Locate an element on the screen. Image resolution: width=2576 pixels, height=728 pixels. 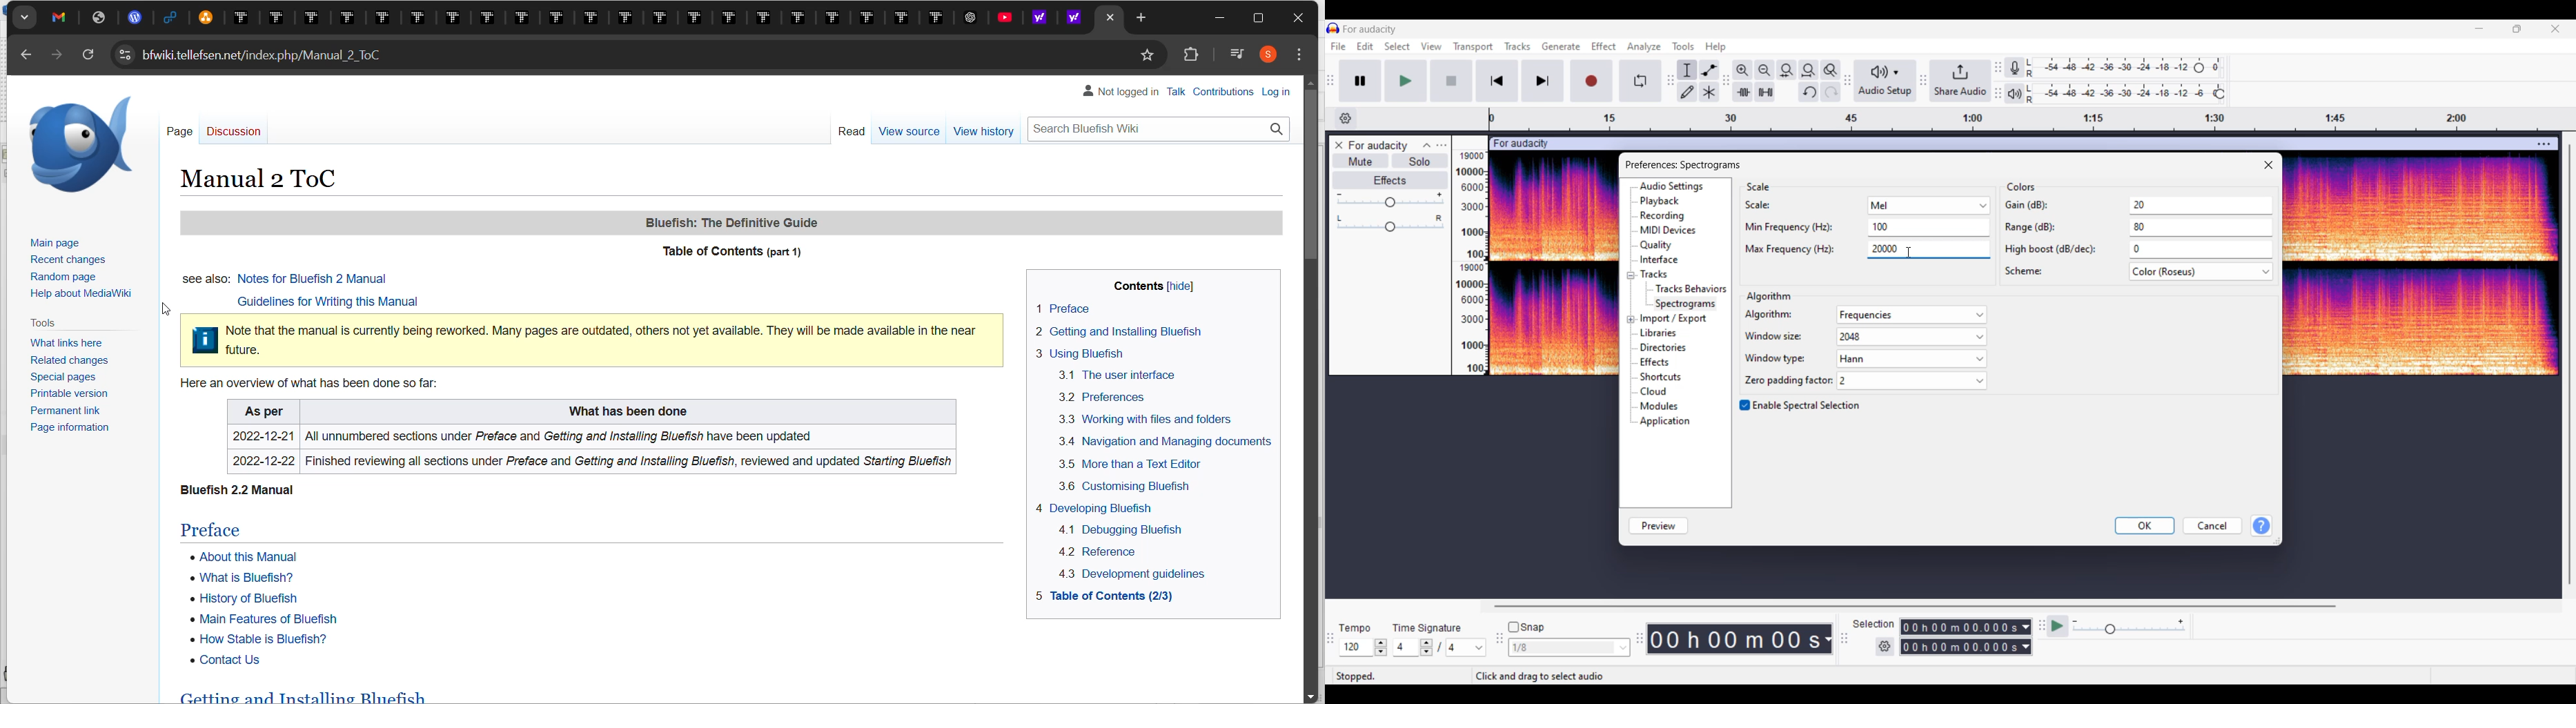
Tracks menu is located at coordinates (1518, 46).